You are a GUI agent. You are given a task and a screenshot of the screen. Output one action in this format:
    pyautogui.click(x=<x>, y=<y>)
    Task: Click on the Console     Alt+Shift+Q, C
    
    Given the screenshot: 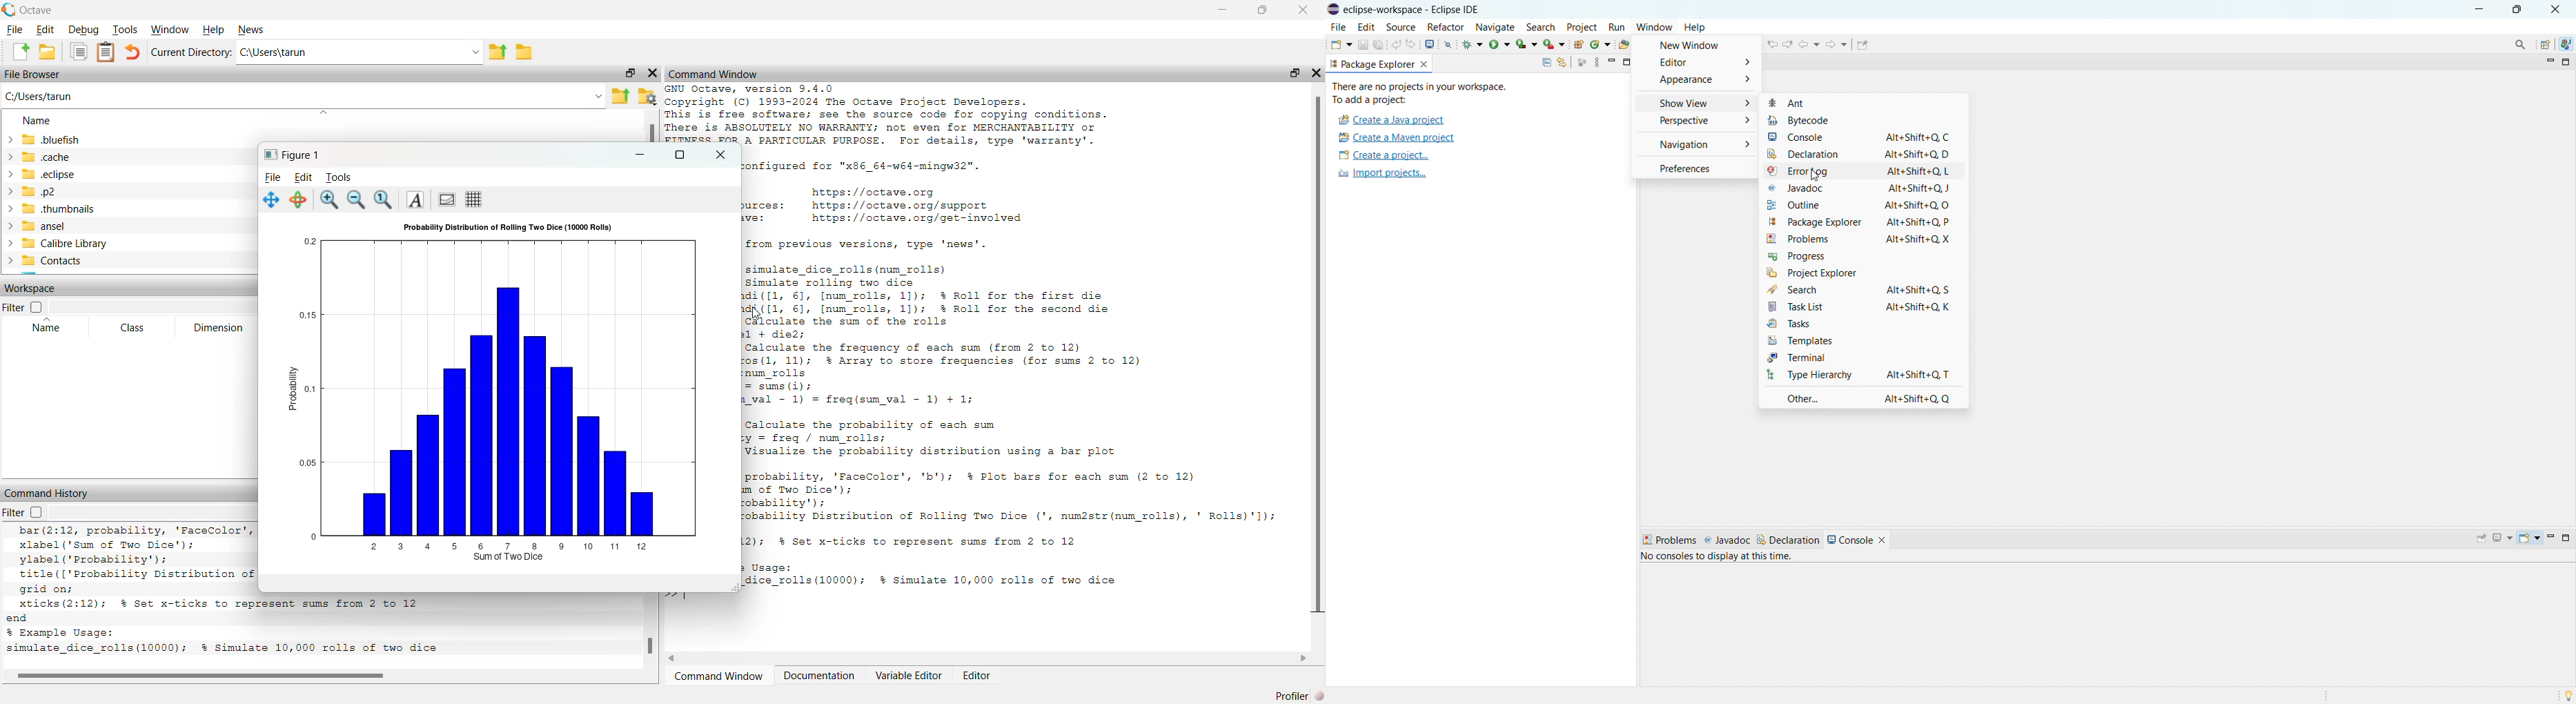 What is the action you would take?
    pyautogui.click(x=1862, y=138)
    